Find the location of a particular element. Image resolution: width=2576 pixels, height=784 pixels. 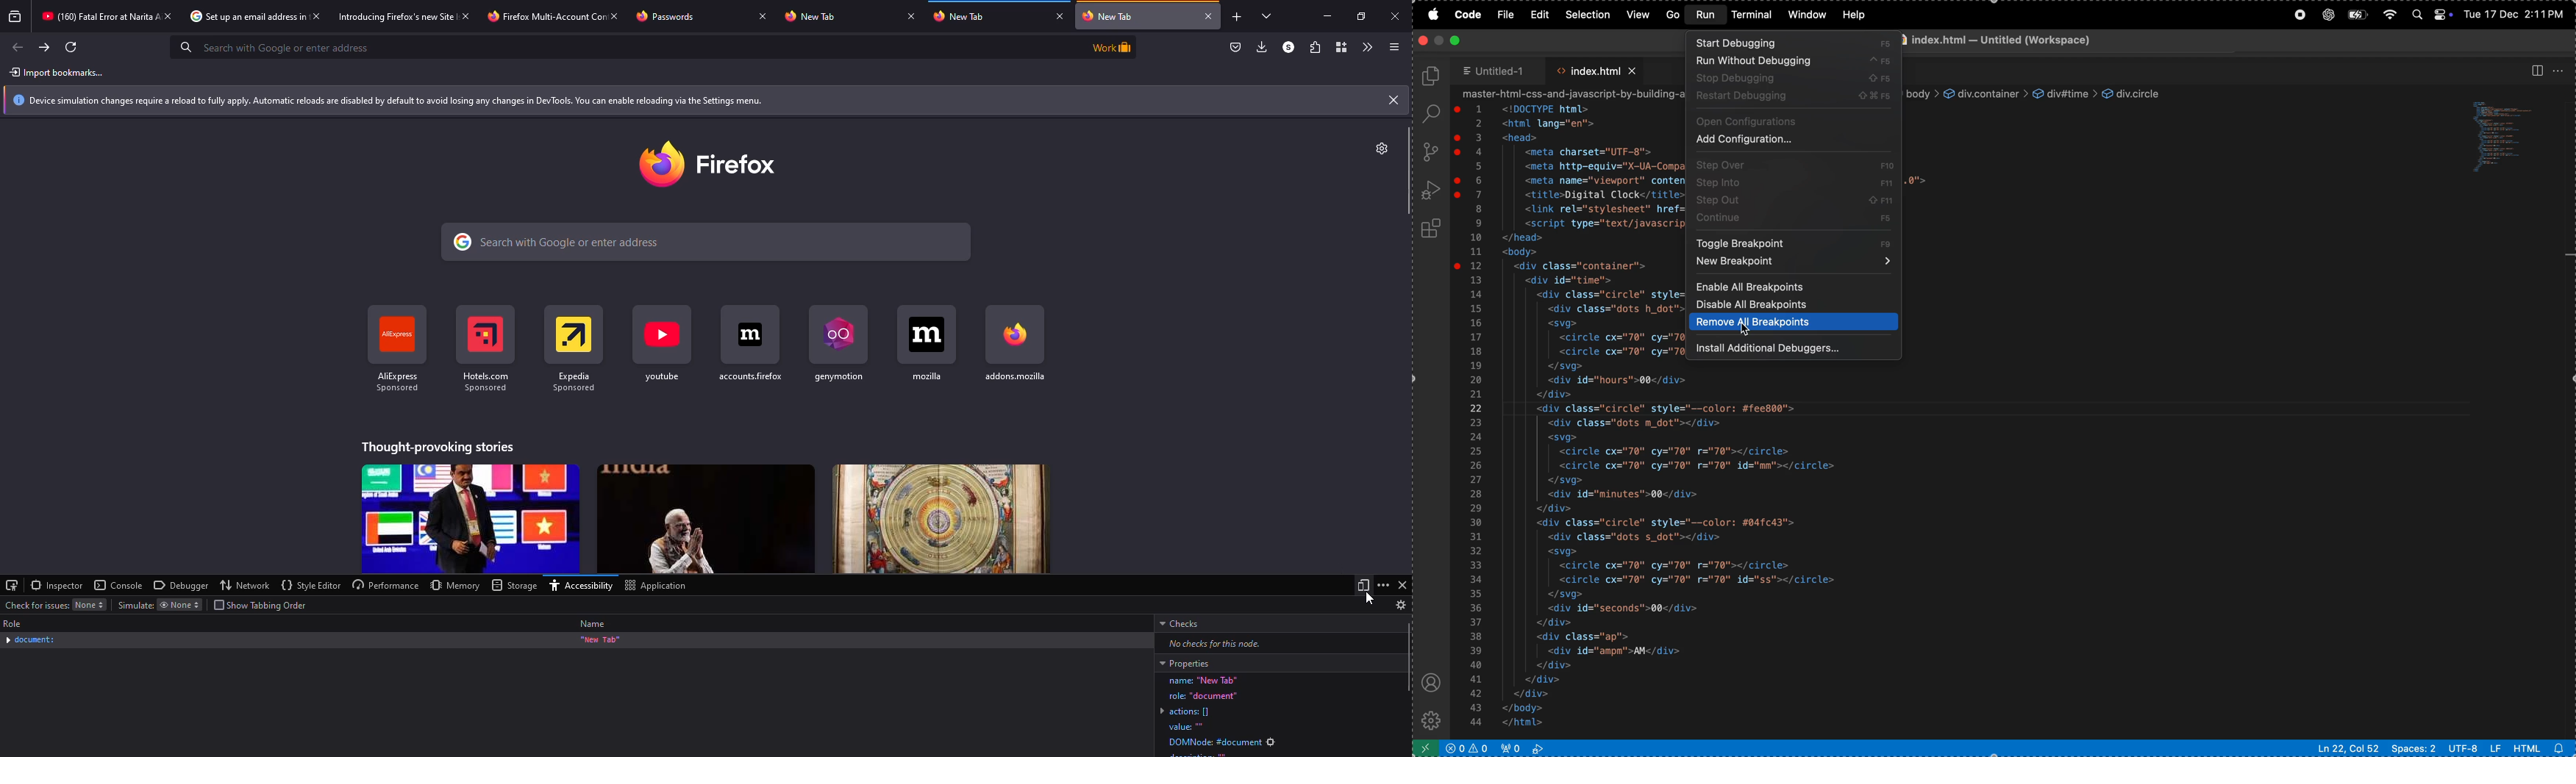

downloads is located at coordinates (1260, 47).